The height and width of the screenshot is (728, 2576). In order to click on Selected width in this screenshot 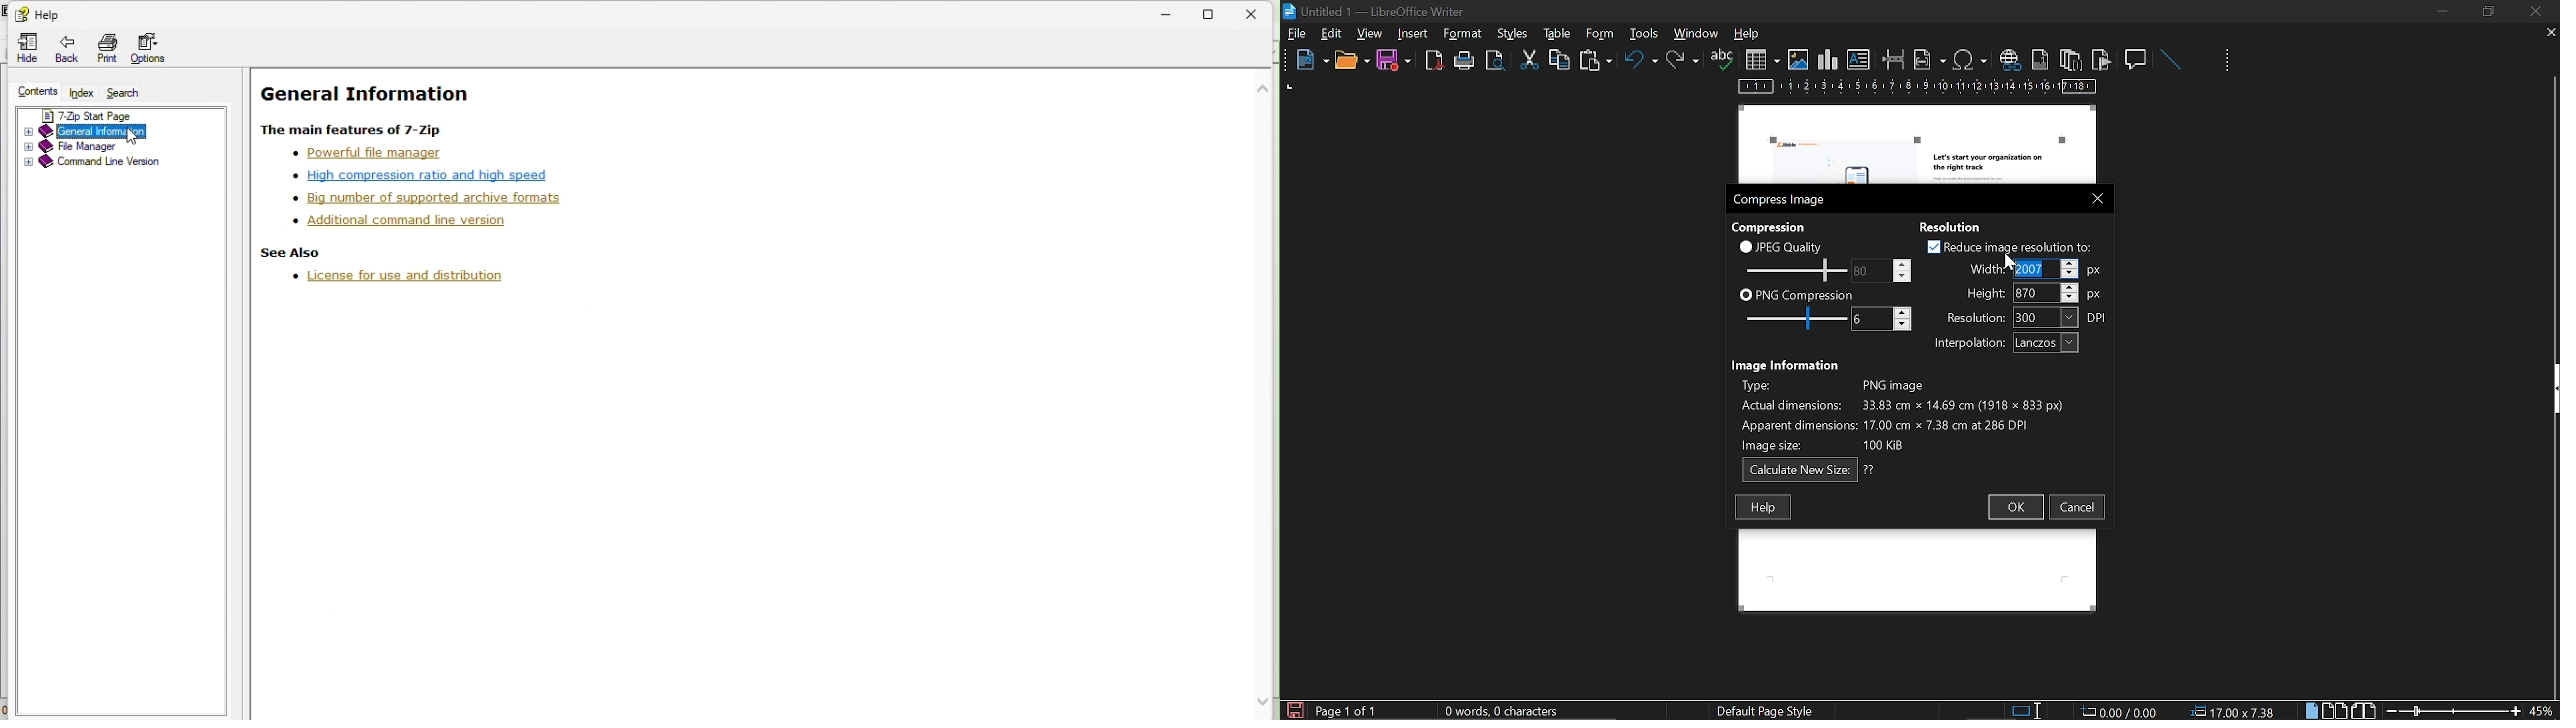, I will do `click(2037, 269)`.